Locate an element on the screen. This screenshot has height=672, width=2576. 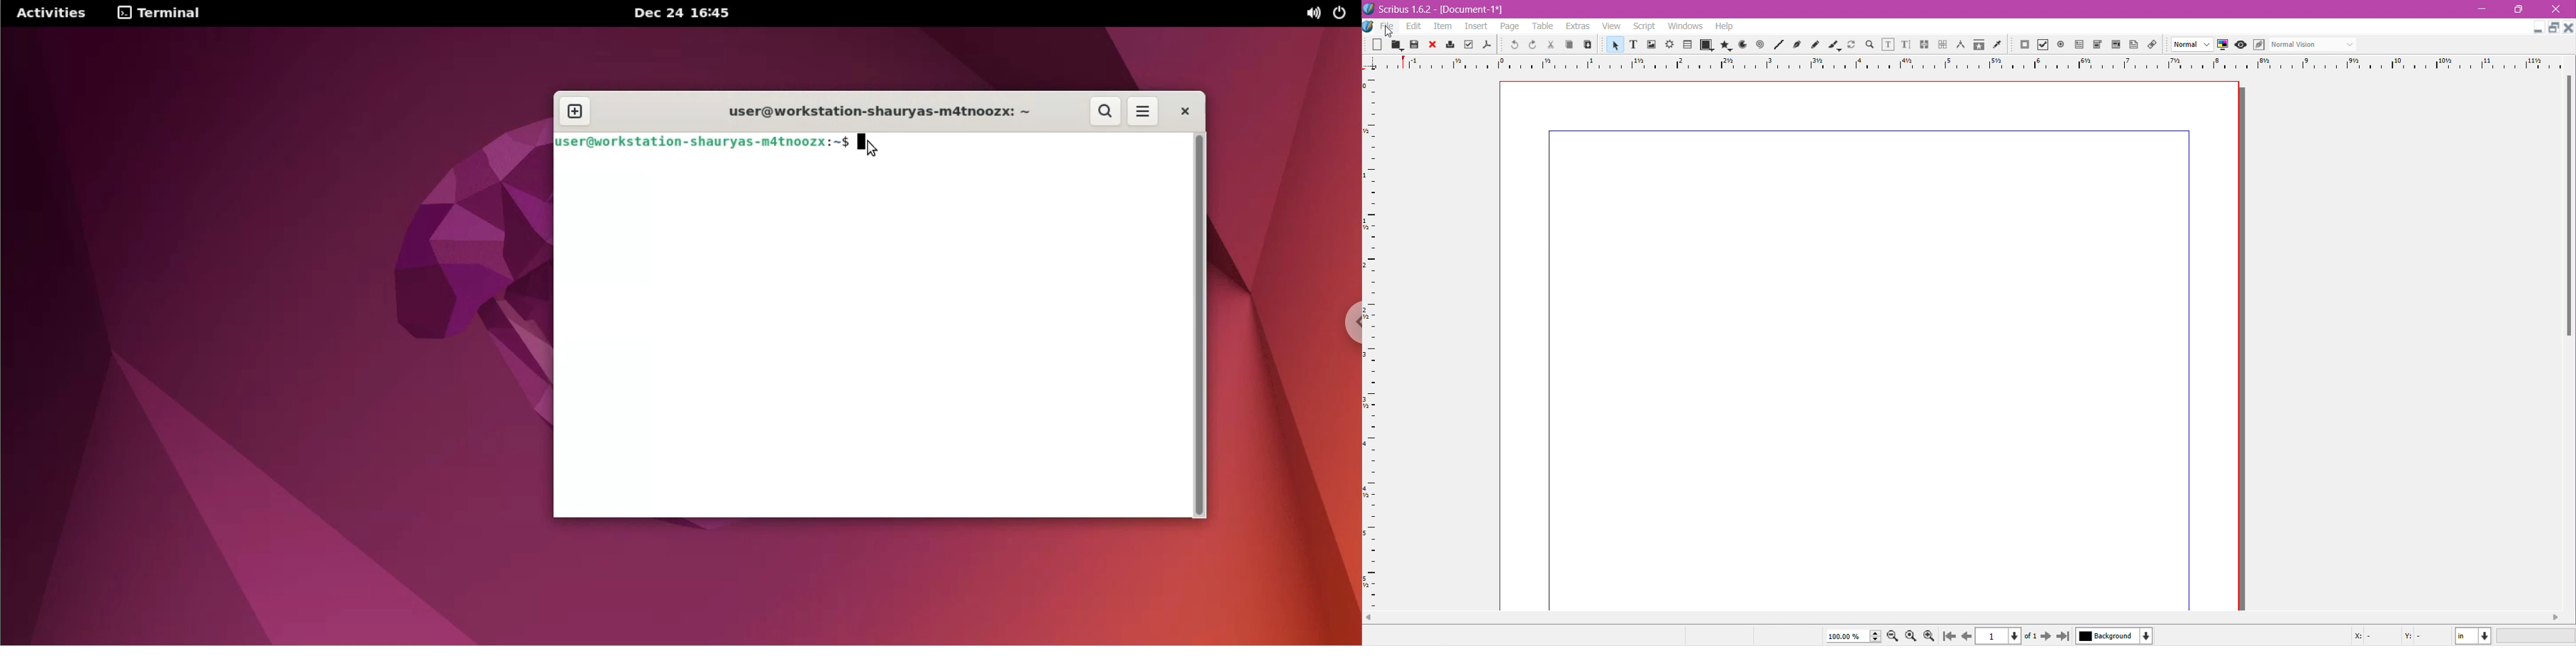
minimize document is located at coordinates (2534, 30).